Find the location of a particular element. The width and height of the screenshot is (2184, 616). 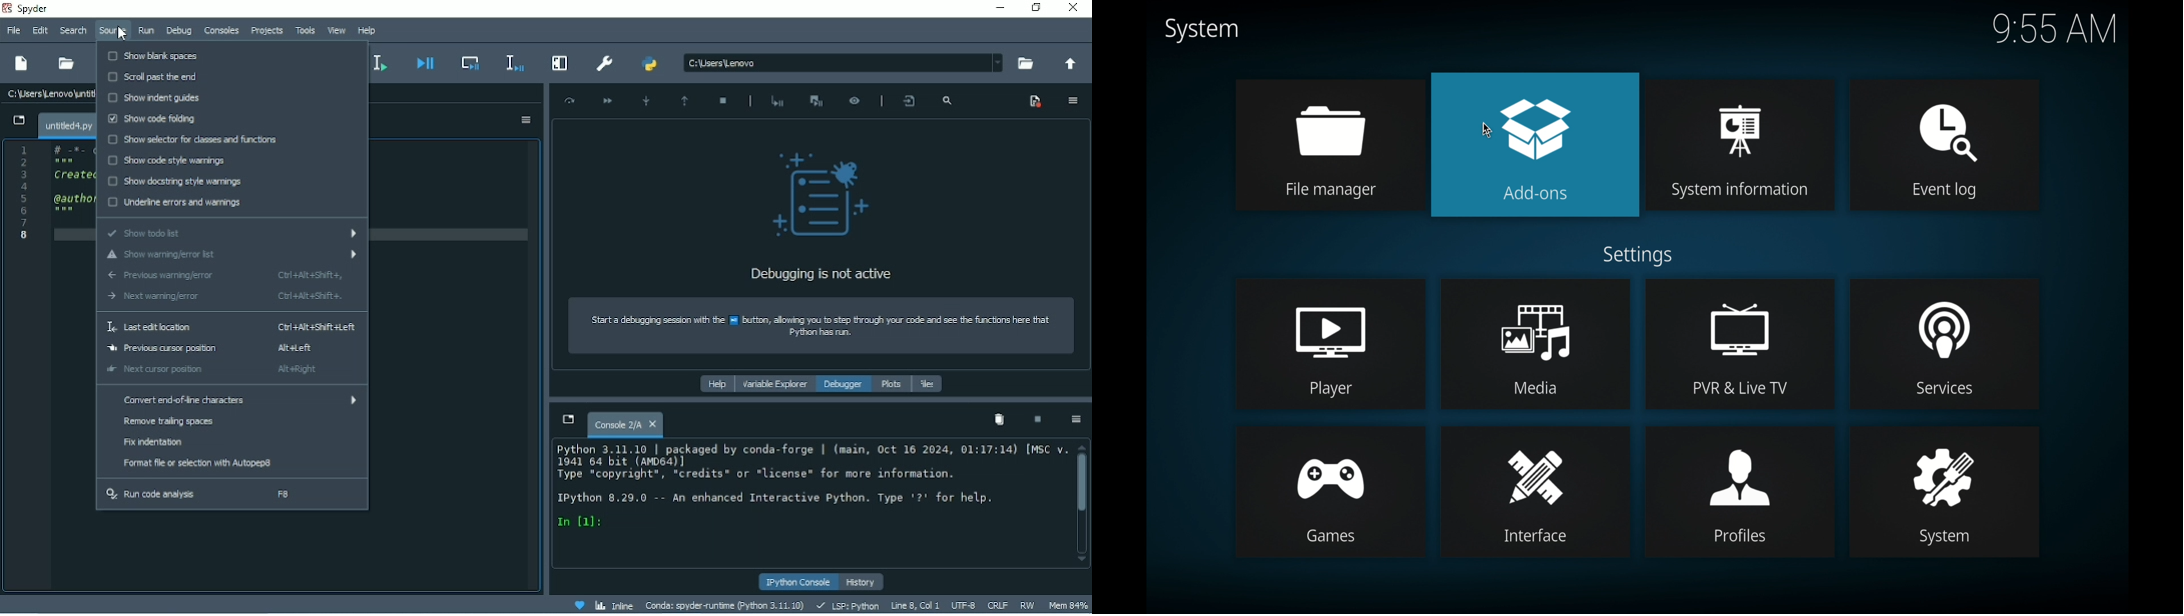

Files is located at coordinates (929, 384).